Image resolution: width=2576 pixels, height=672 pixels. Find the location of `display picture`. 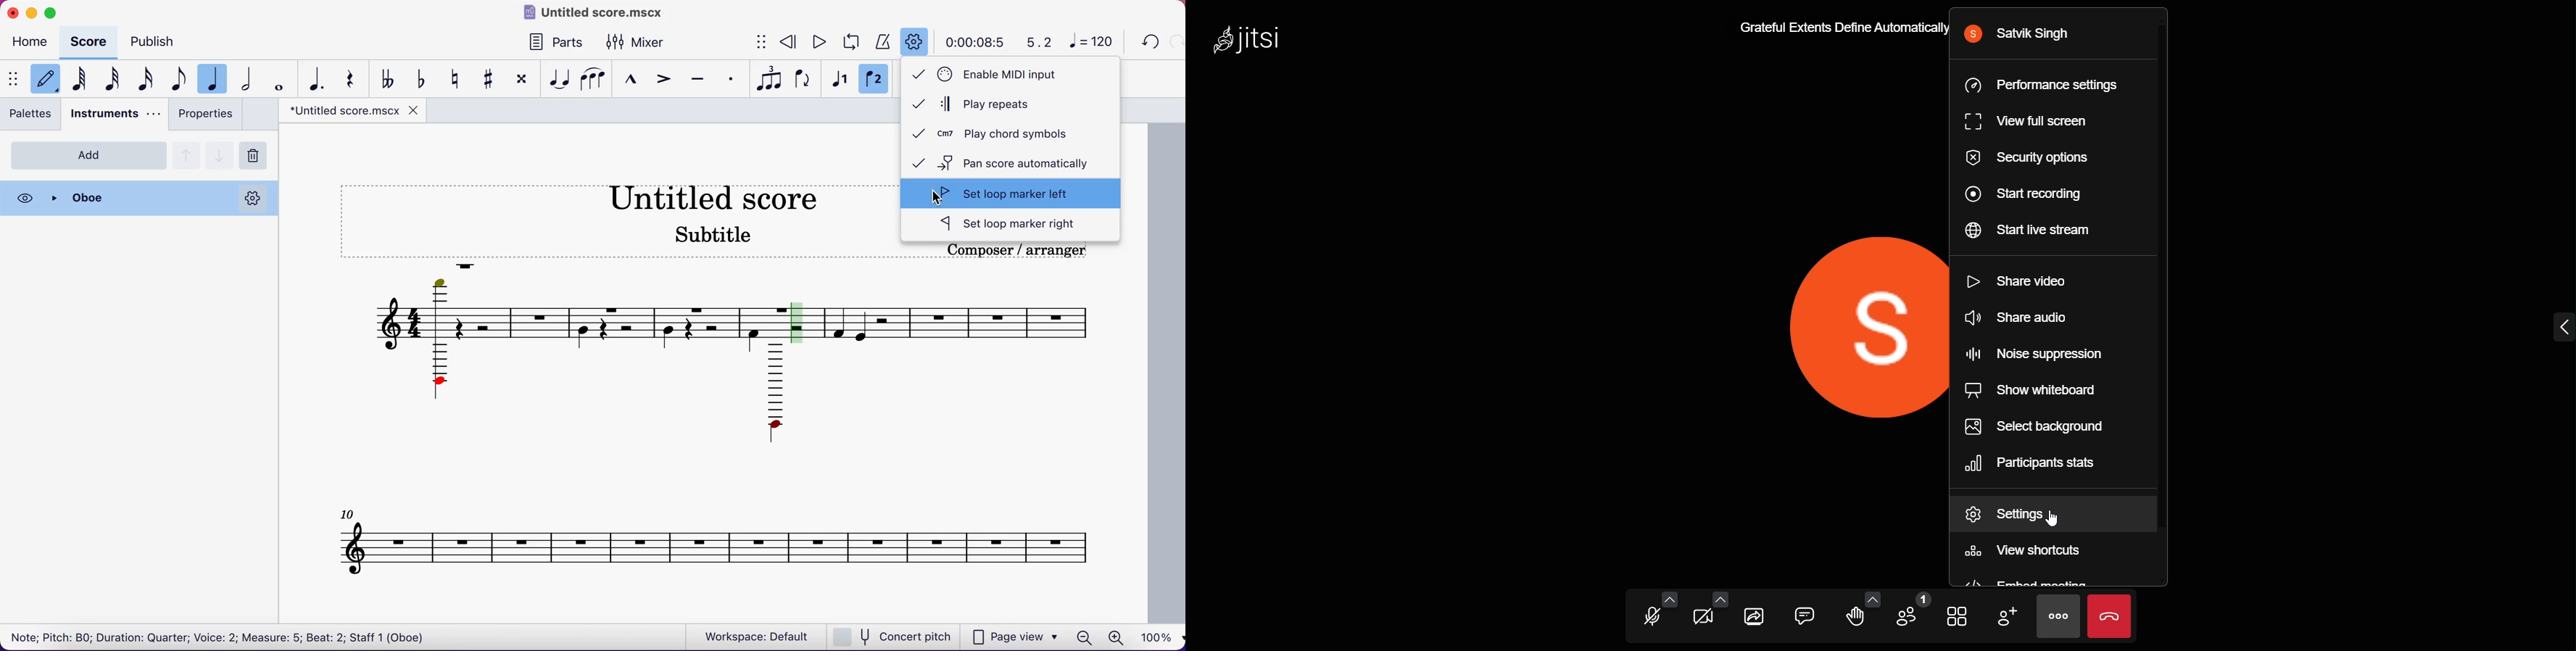

display picture is located at coordinates (1860, 326).